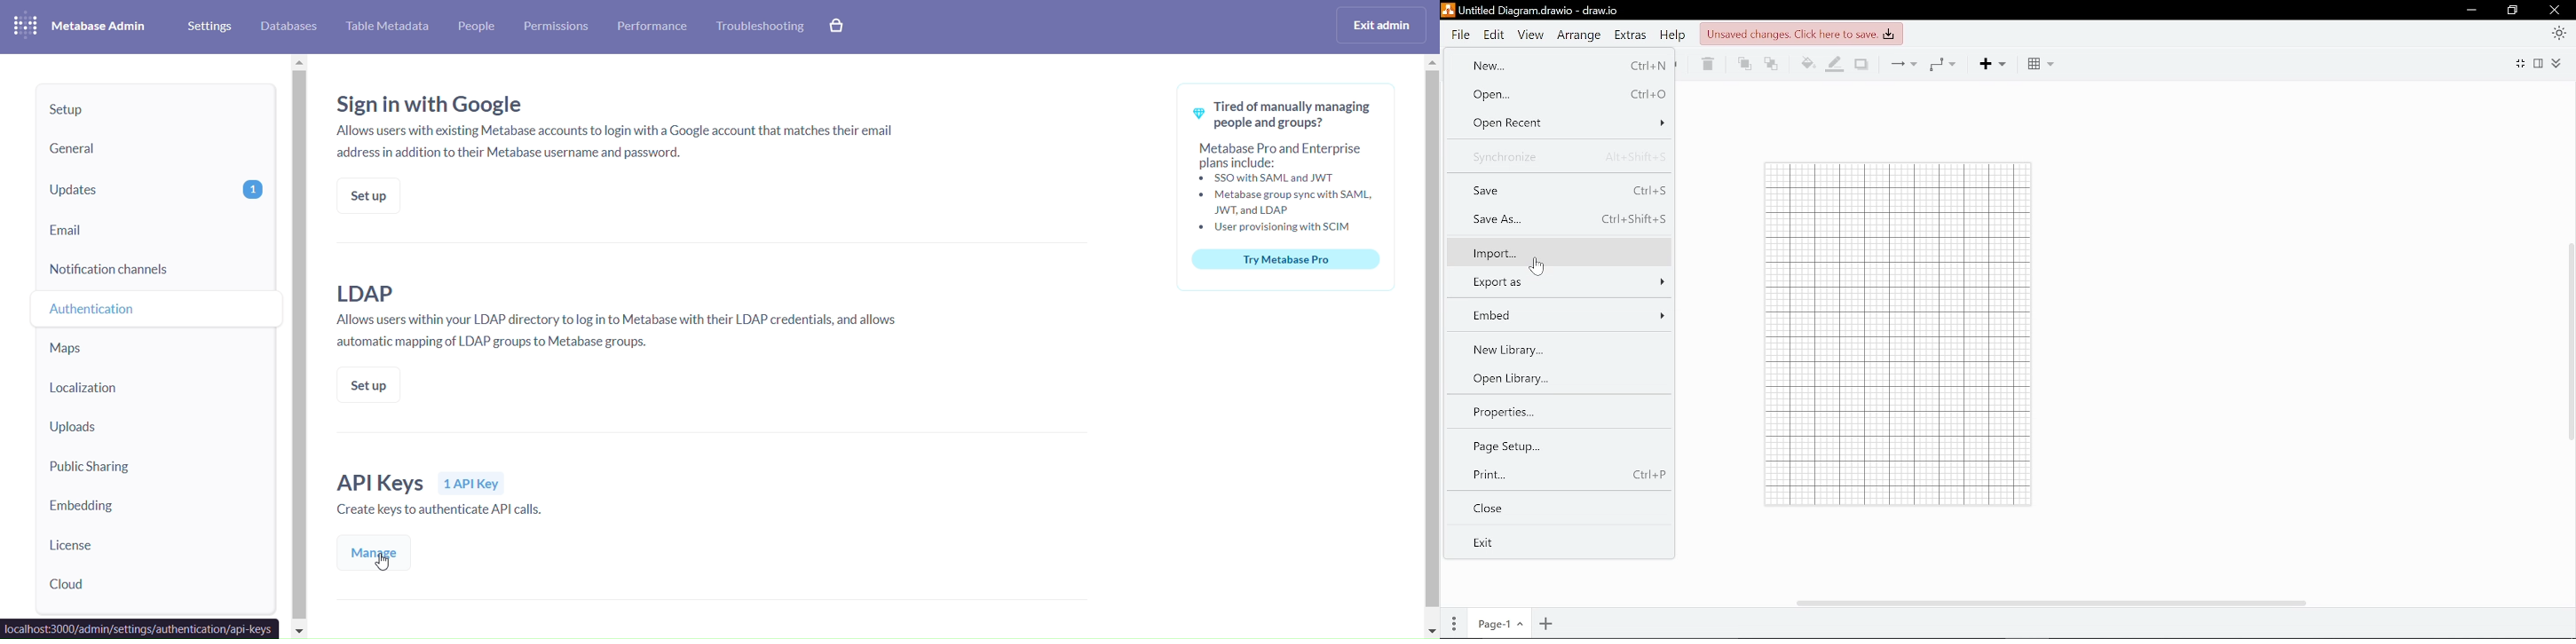  I want to click on vertical scroll bar, so click(1431, 345).